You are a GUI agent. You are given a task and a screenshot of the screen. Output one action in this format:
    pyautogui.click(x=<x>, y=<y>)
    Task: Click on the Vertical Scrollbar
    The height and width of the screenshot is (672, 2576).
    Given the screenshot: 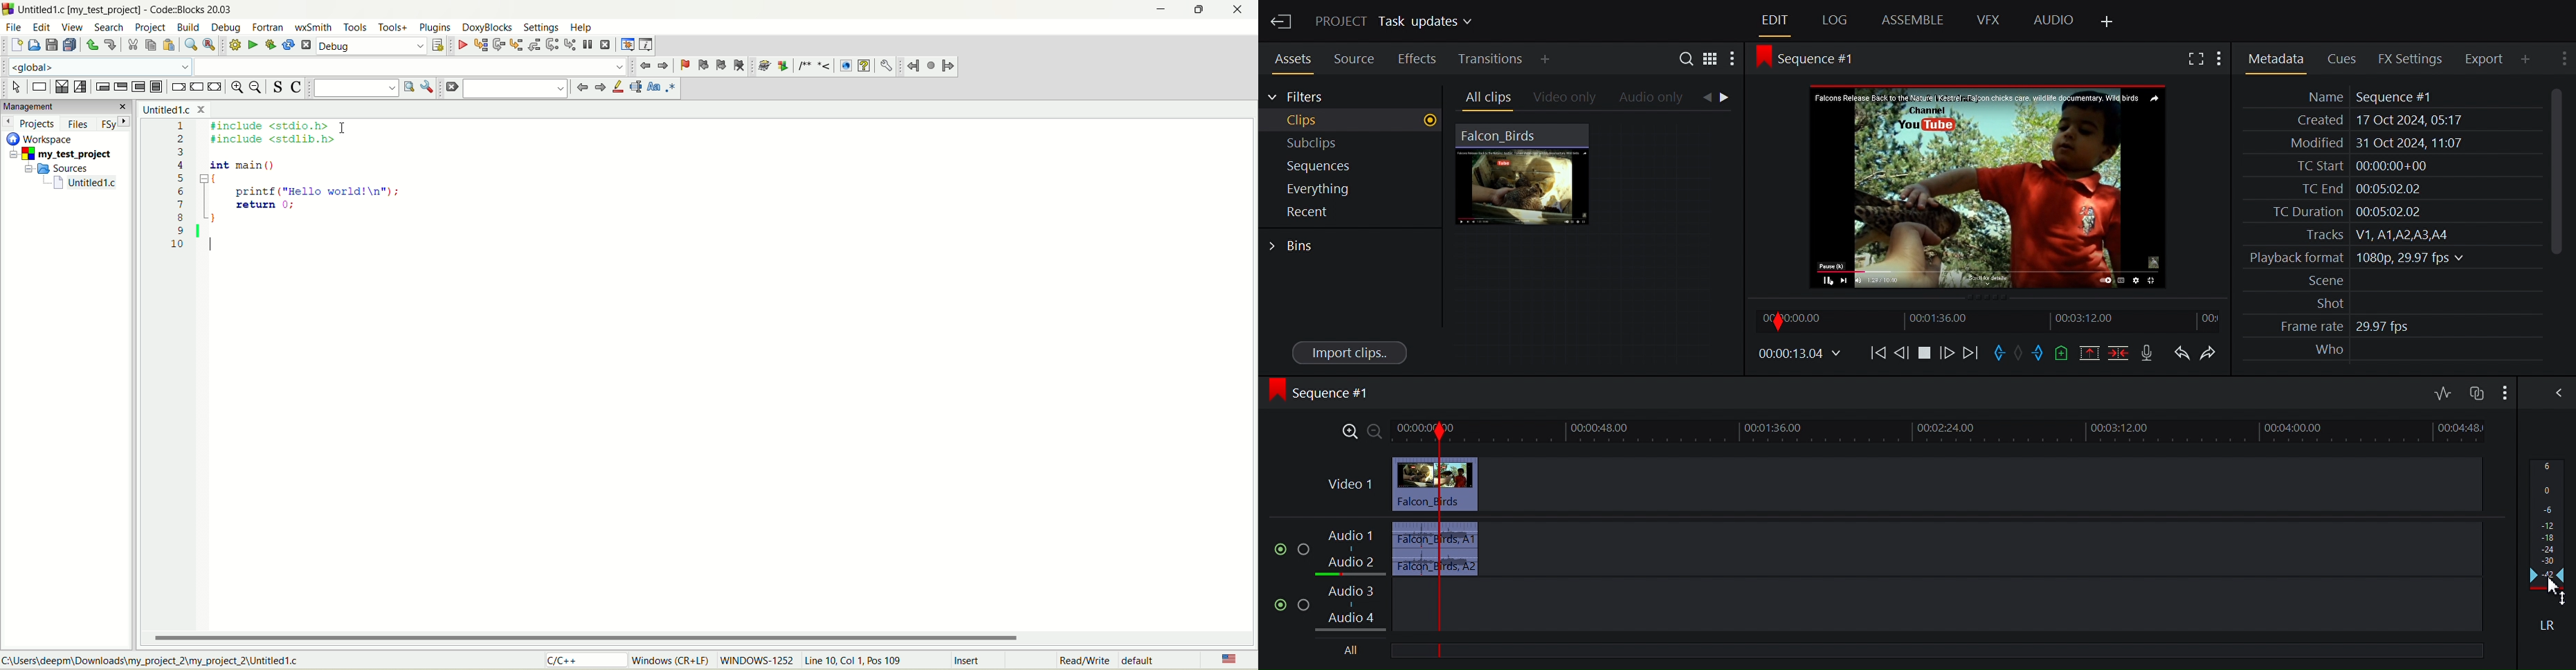 What is the action you would take?
    pyautogui.click(x=2552, y=172)
    